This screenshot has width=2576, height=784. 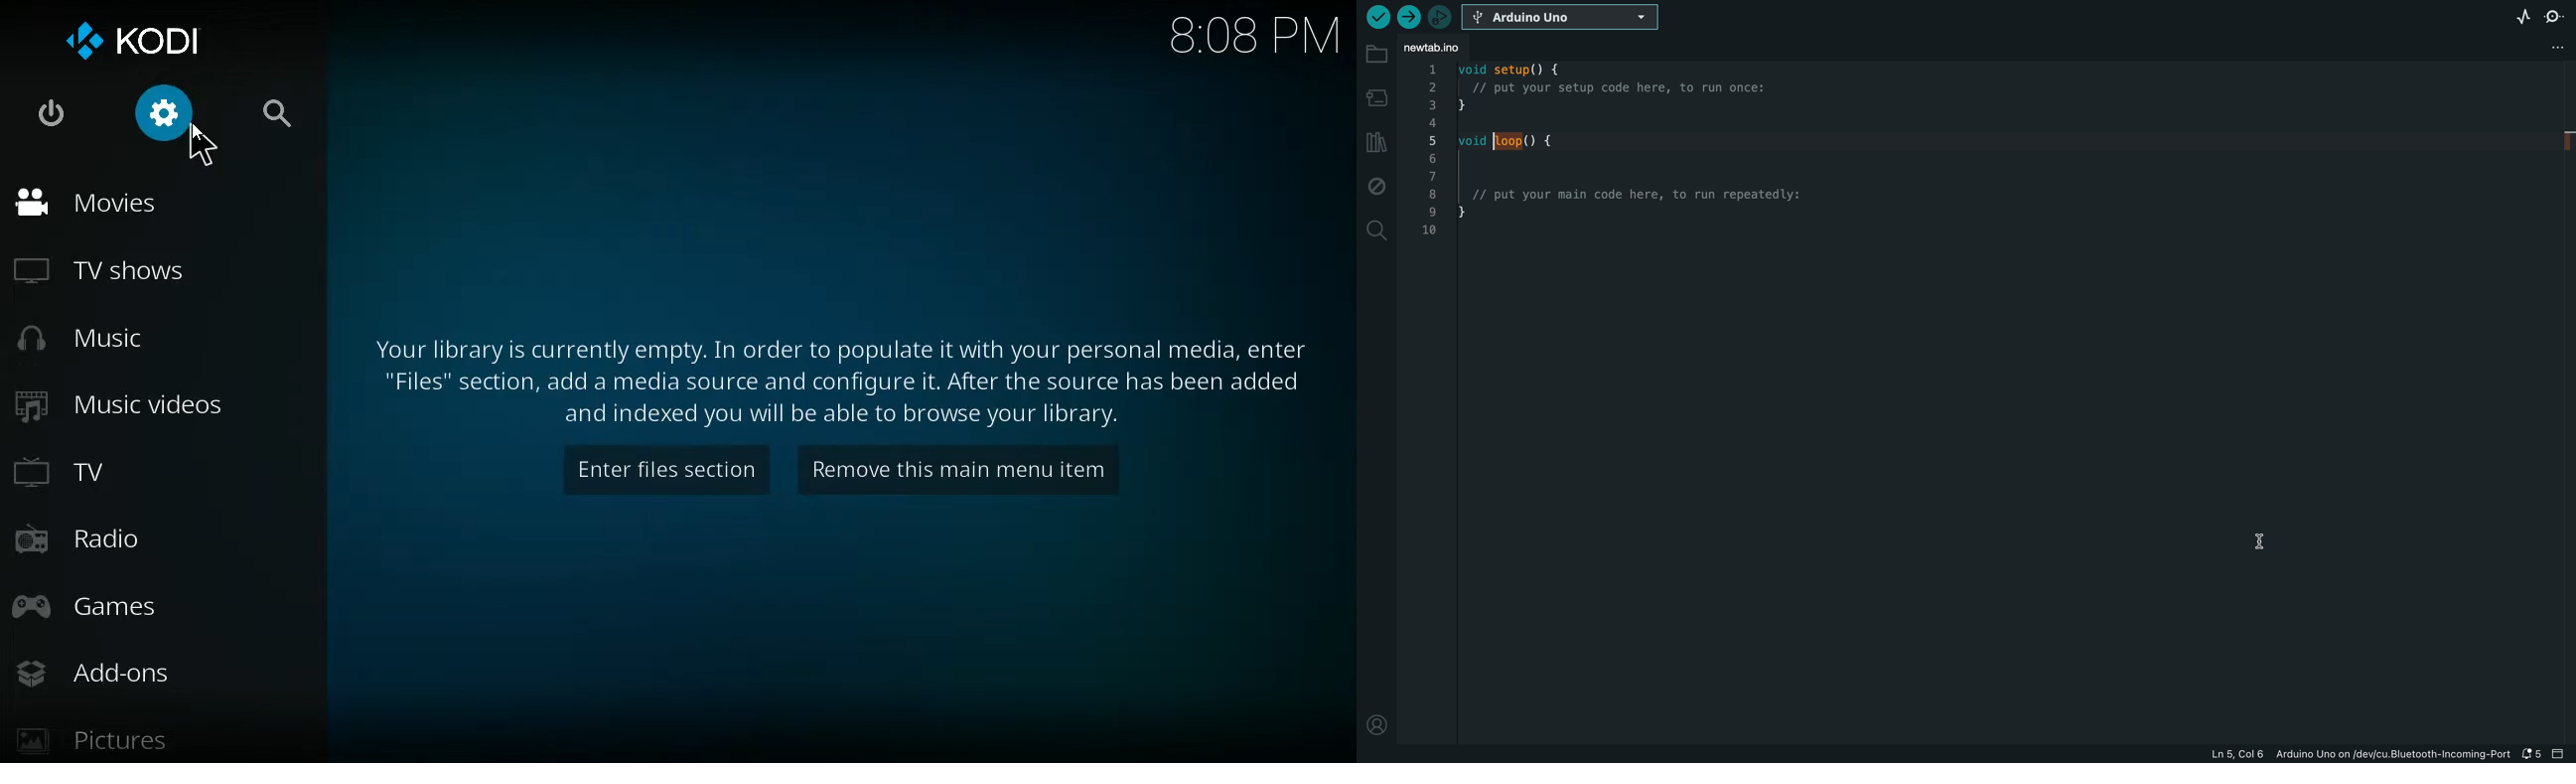 I want to click on kodi logo, so click(x=143, y=36).